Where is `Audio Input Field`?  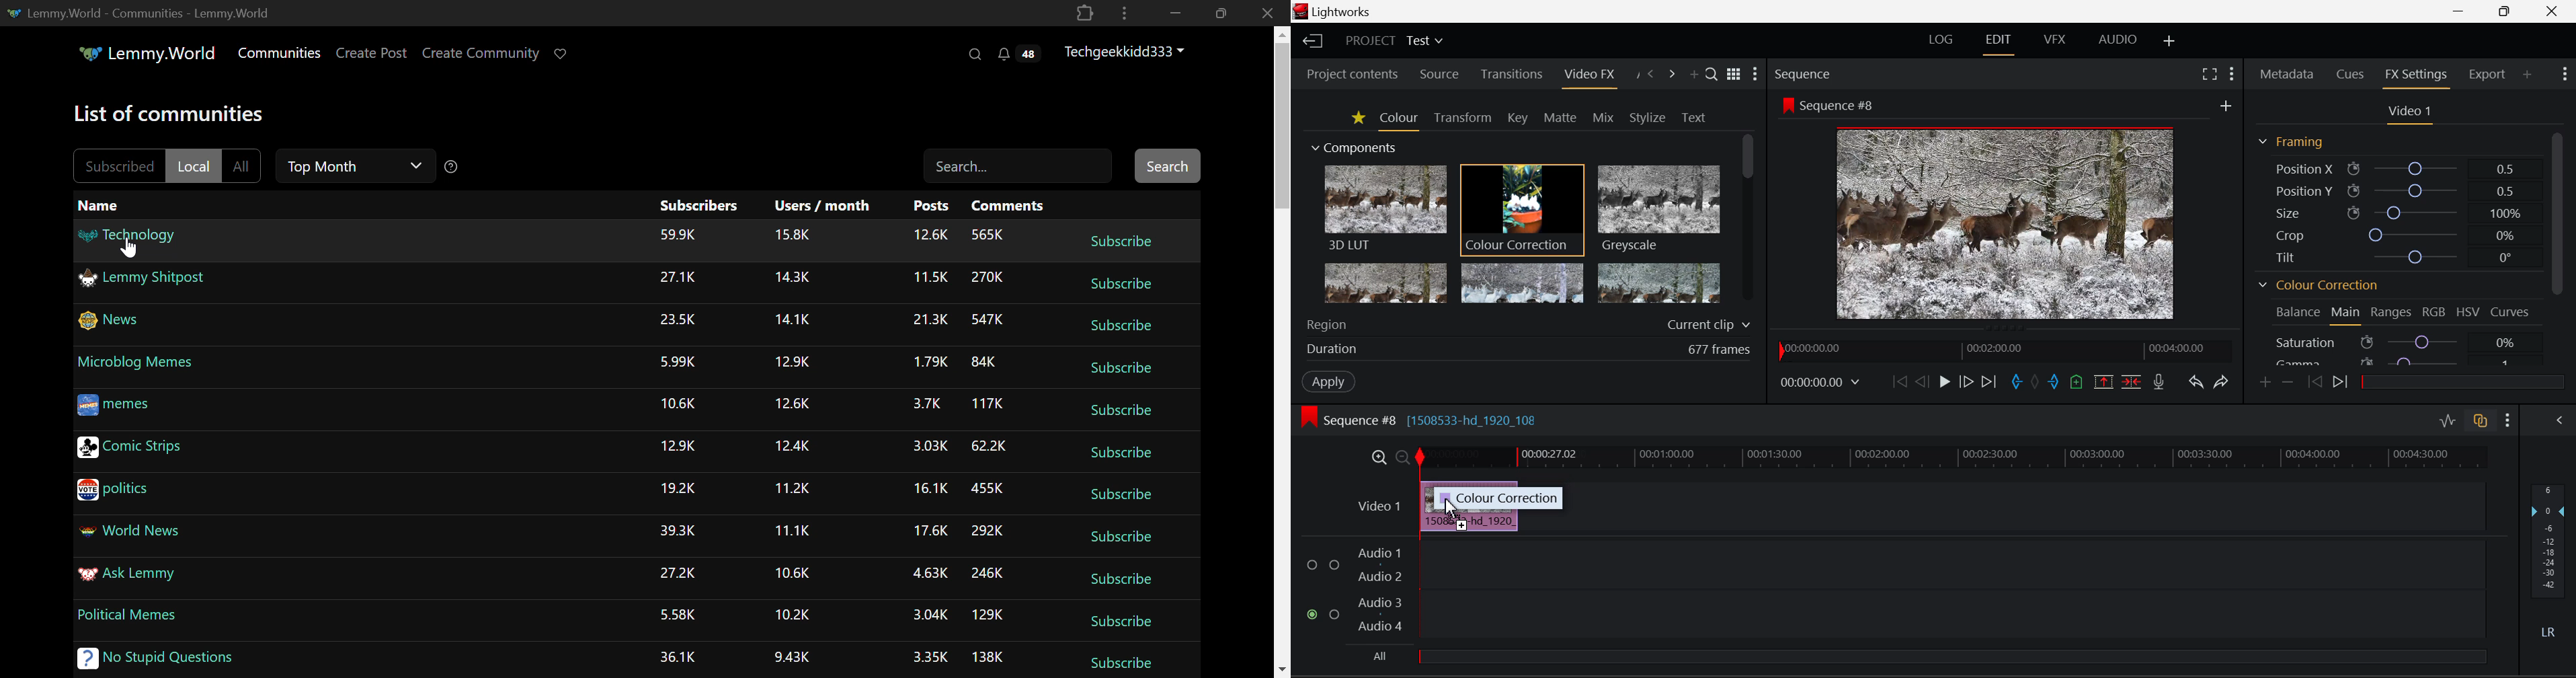 Audio Input Field is located at coordinates (1950, 616).